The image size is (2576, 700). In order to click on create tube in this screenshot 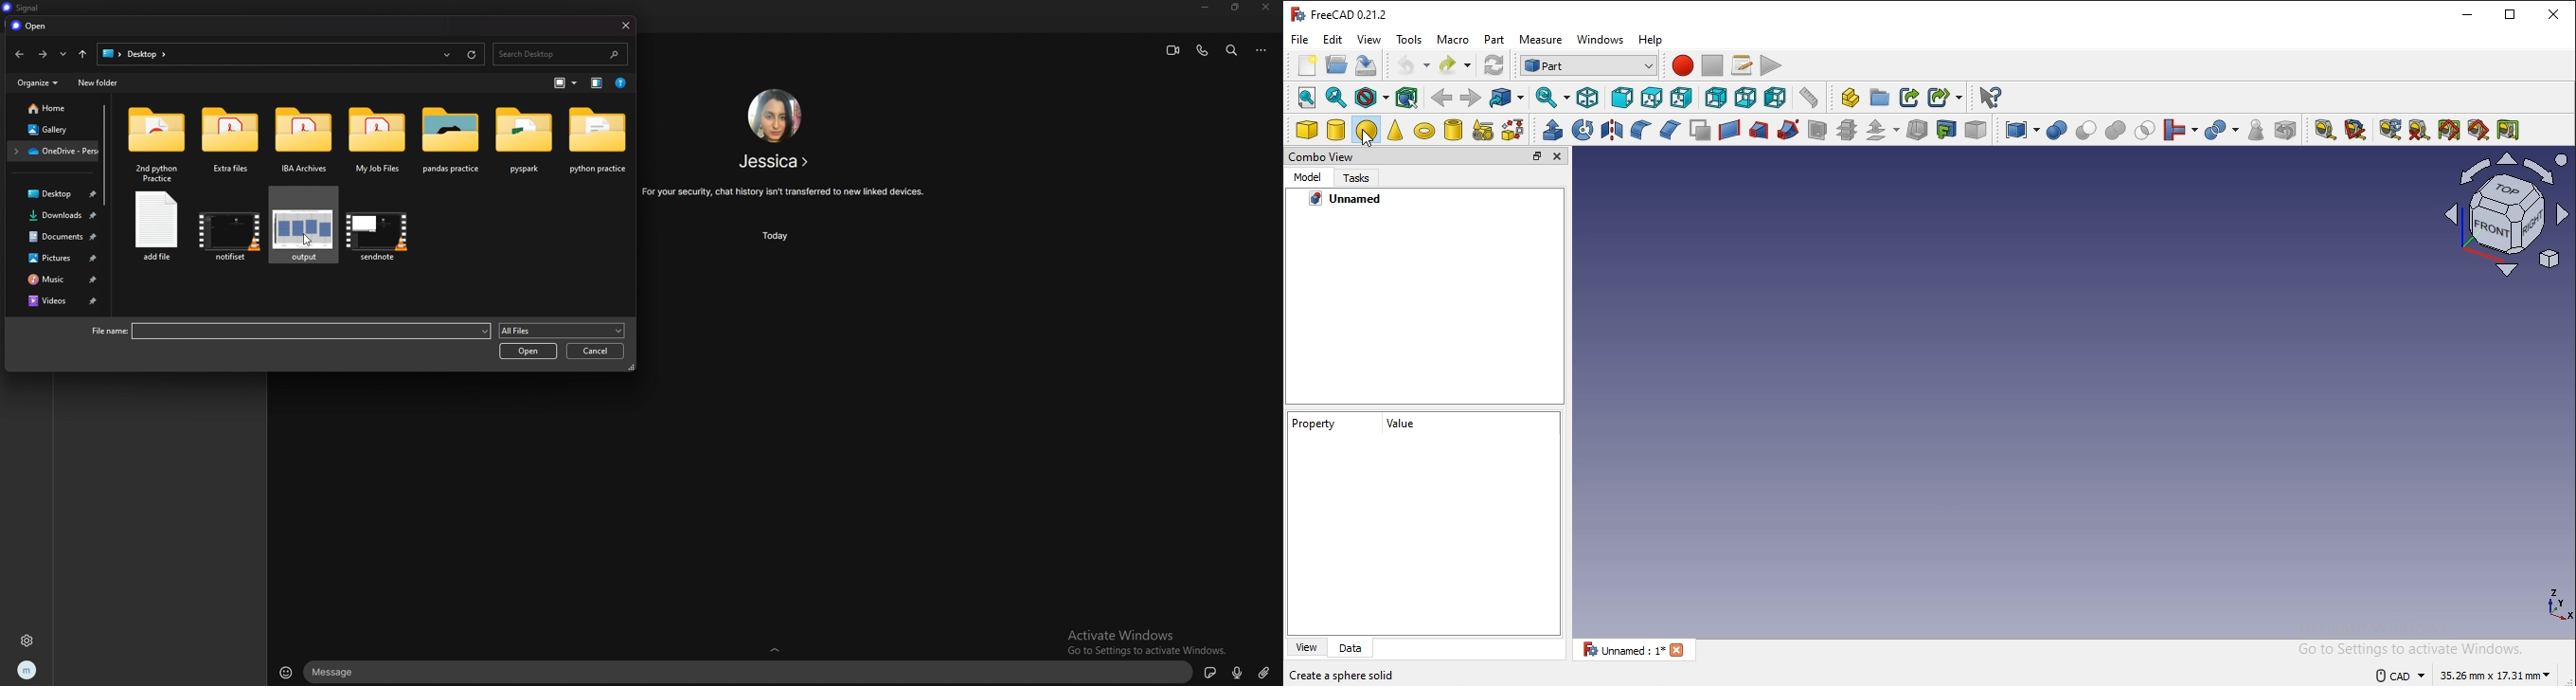, I will do `click(1453, 130)`.